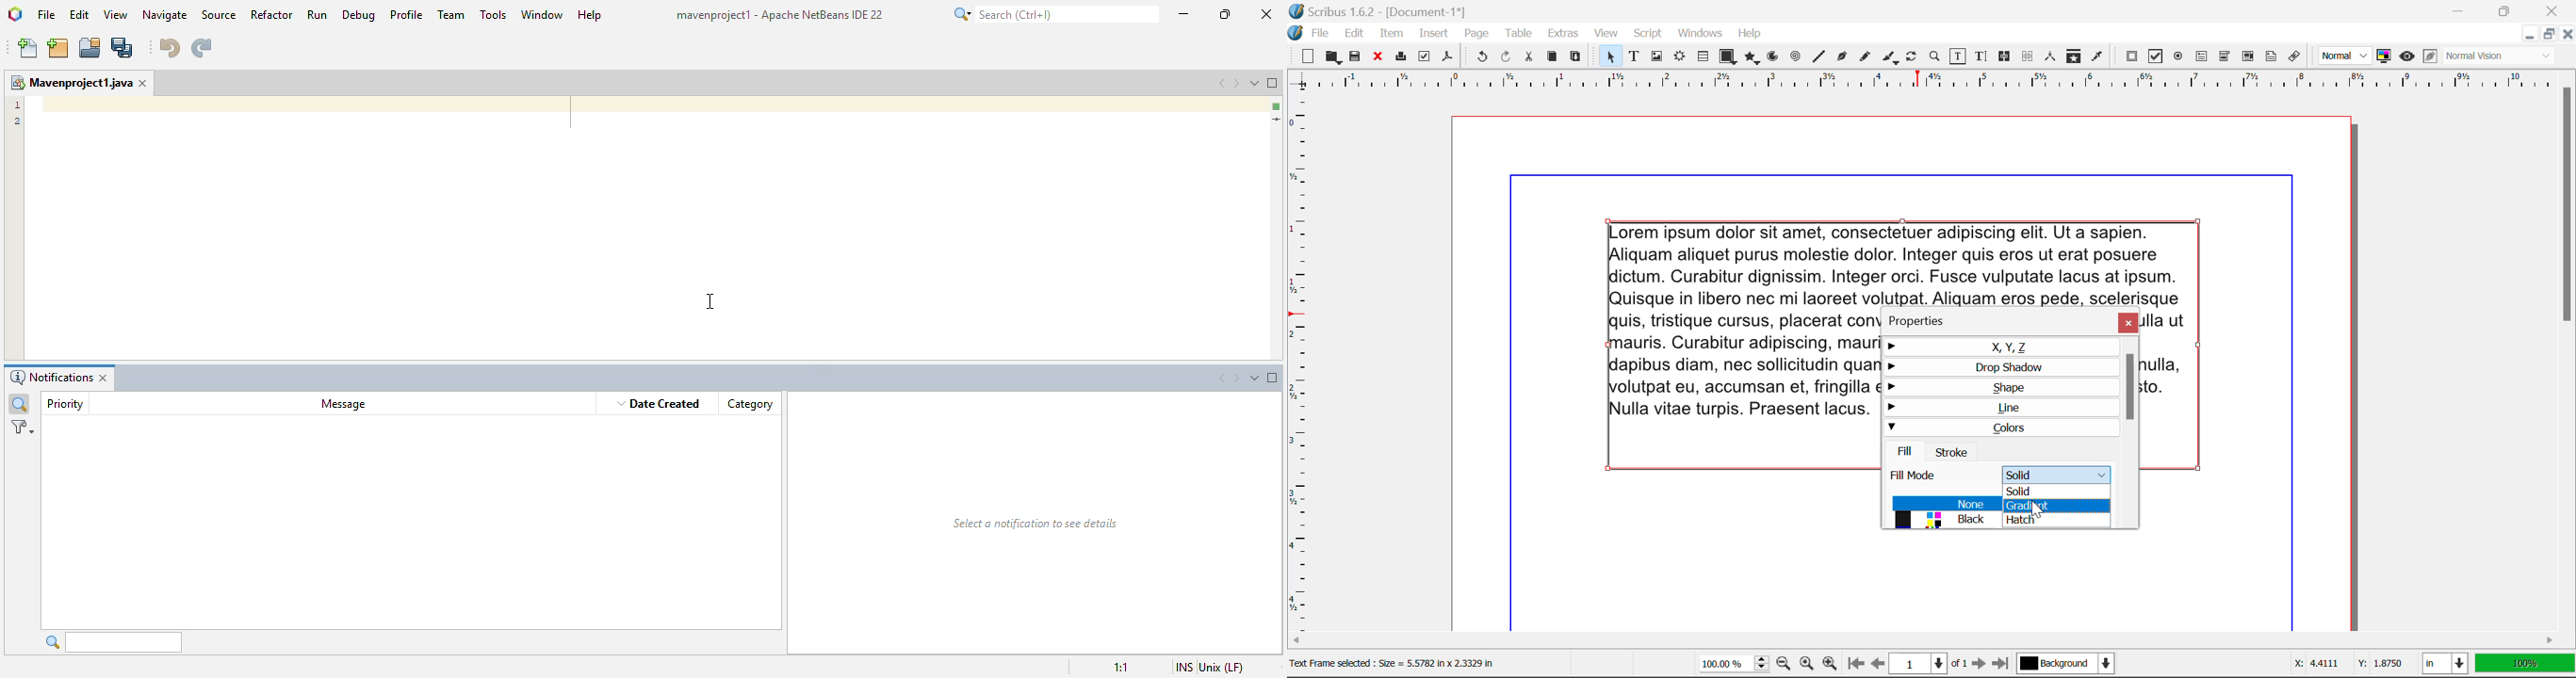 Image resolution: width=2576 pixels, height=700 pixels. Describe the element at coordinates (1634, 58) in the screenshot. I see `Text Frames` at that location.